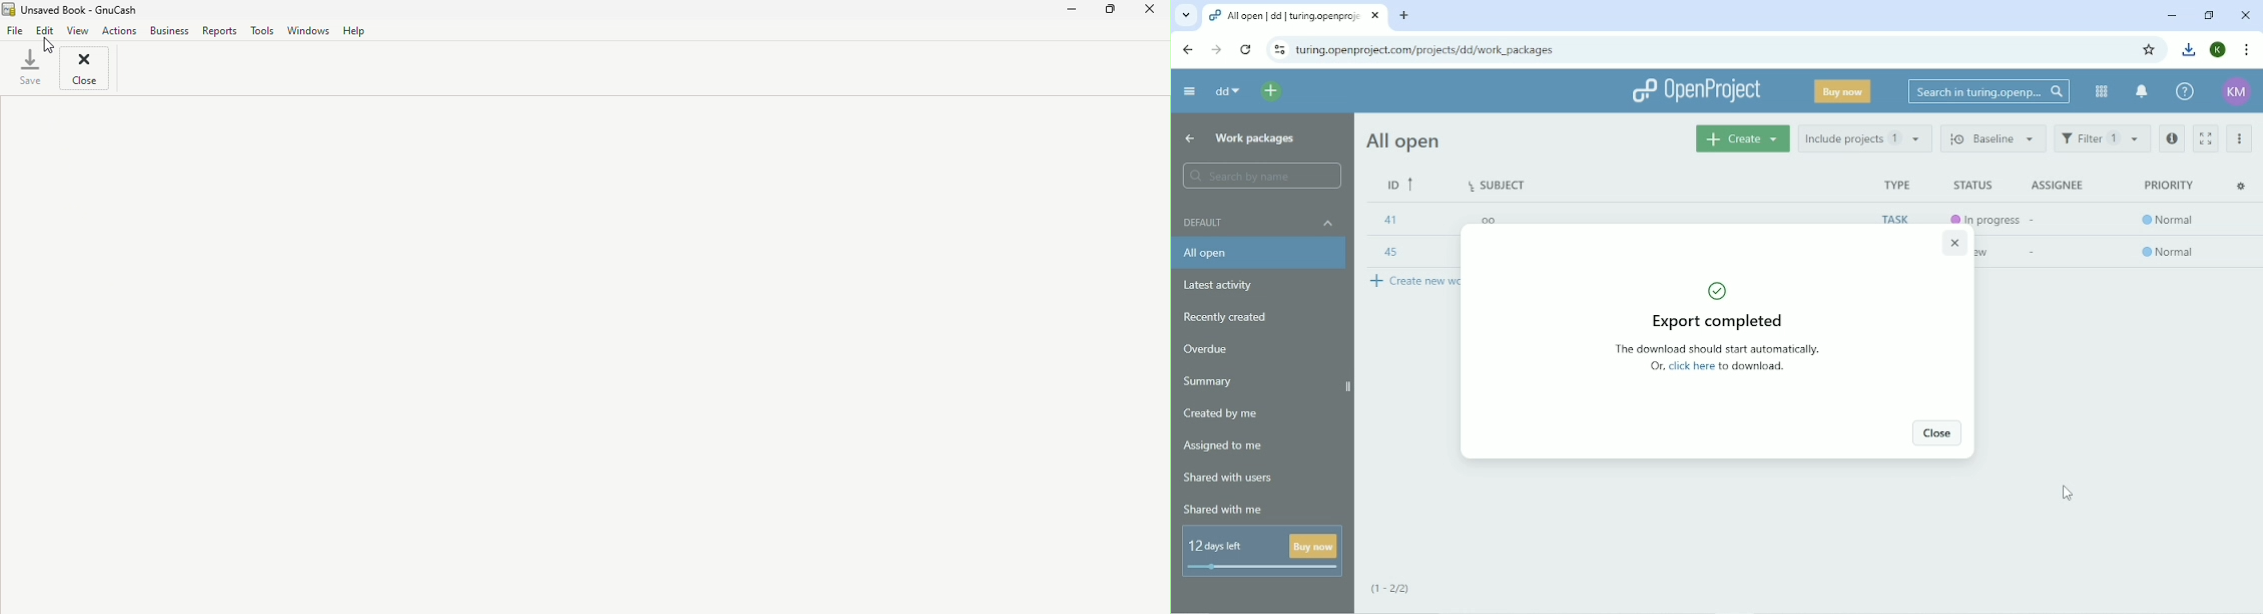 The width and height of the screenshot is (2268, 616). Describe the element at coordinates (1297, 16) in the screenshot. I see `Current tab` at that location.